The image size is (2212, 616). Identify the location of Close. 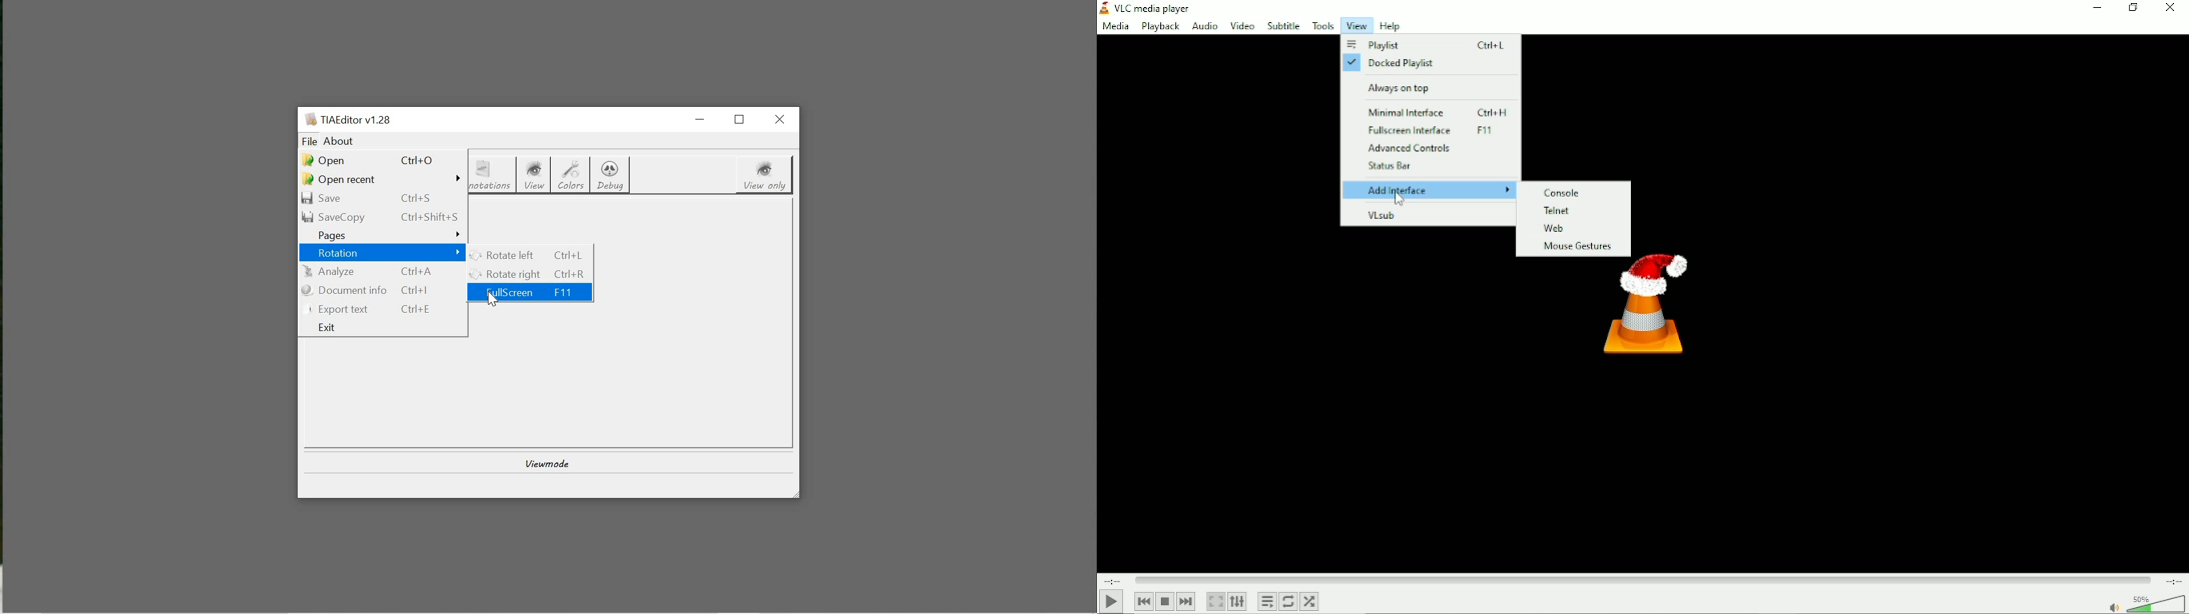
(2171, 9).